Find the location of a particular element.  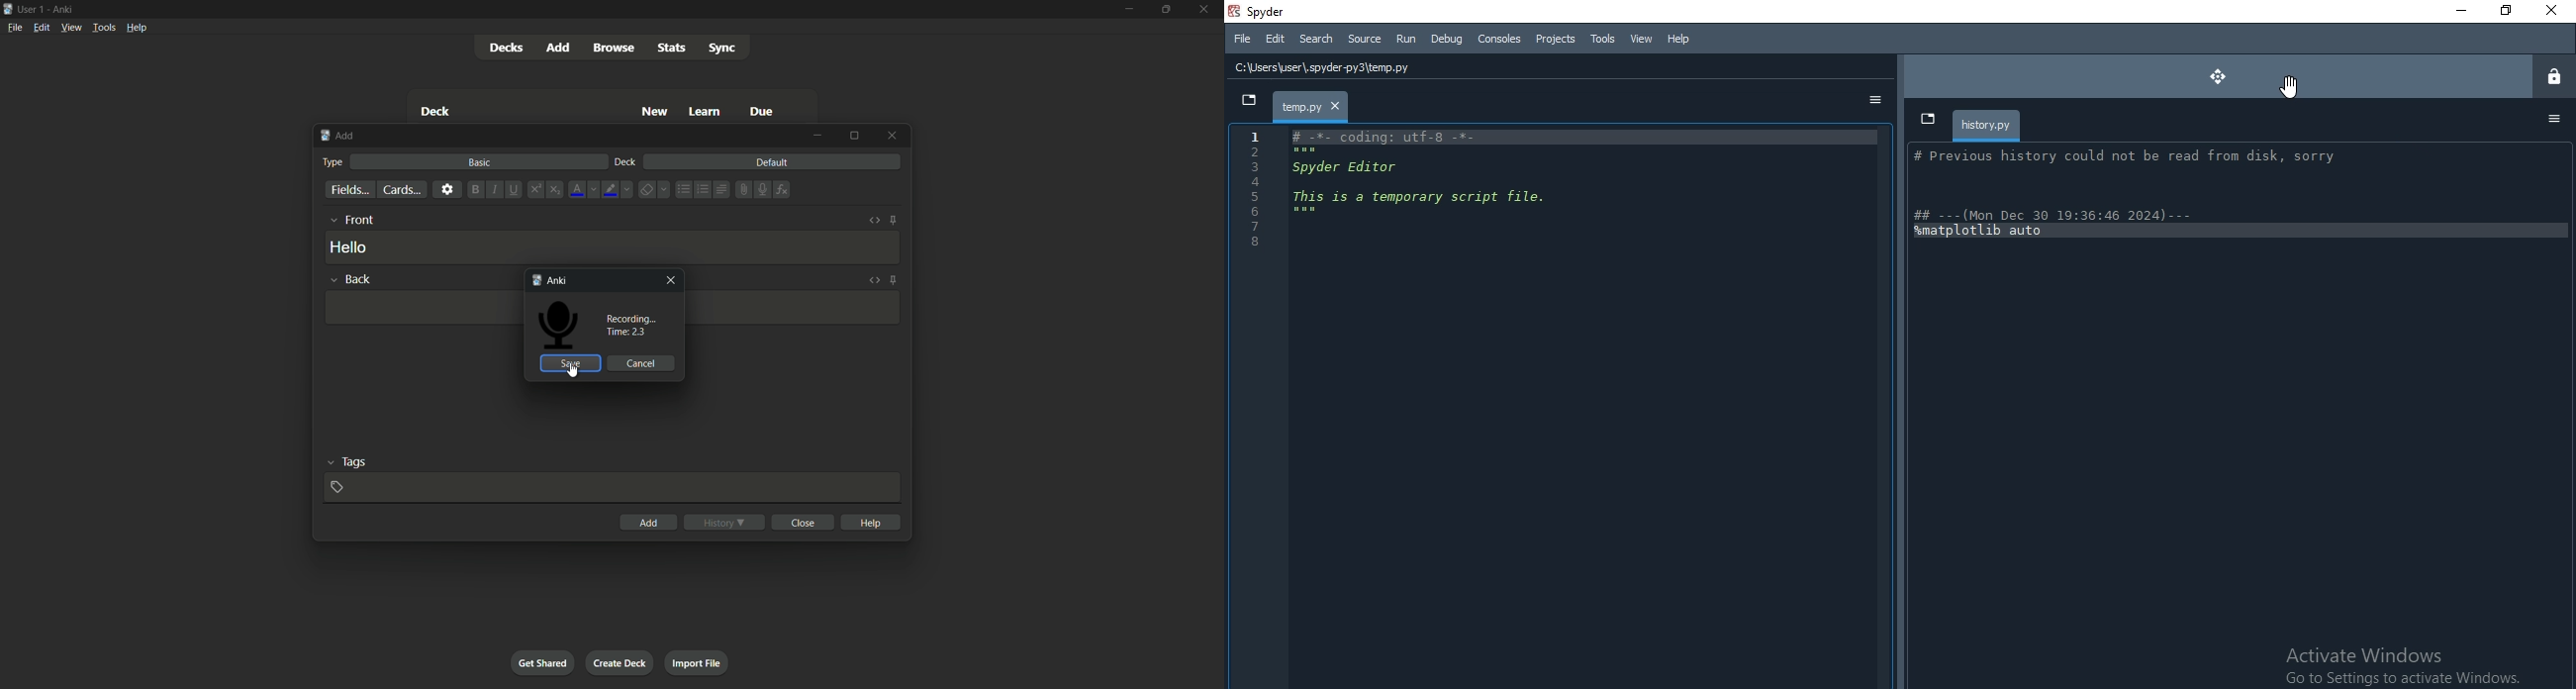

user 1 is located at coordinates (33, 9).